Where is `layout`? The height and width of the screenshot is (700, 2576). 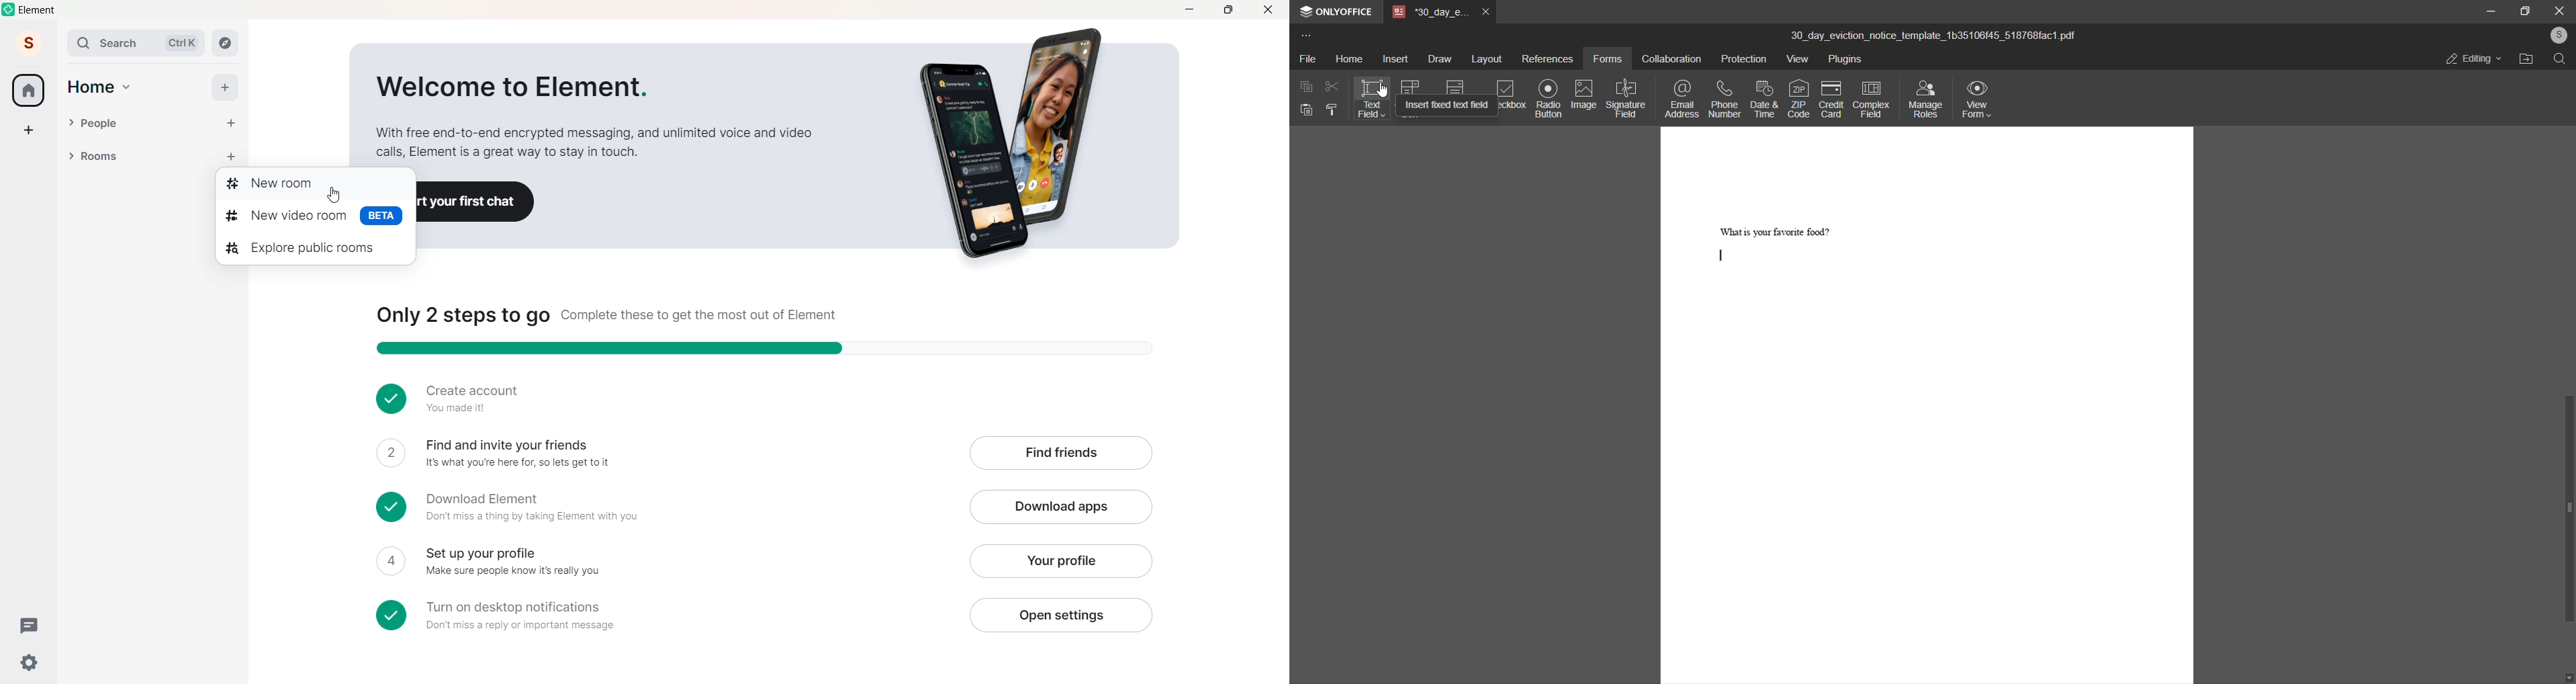
layout is located at coordinates (1484, 58).